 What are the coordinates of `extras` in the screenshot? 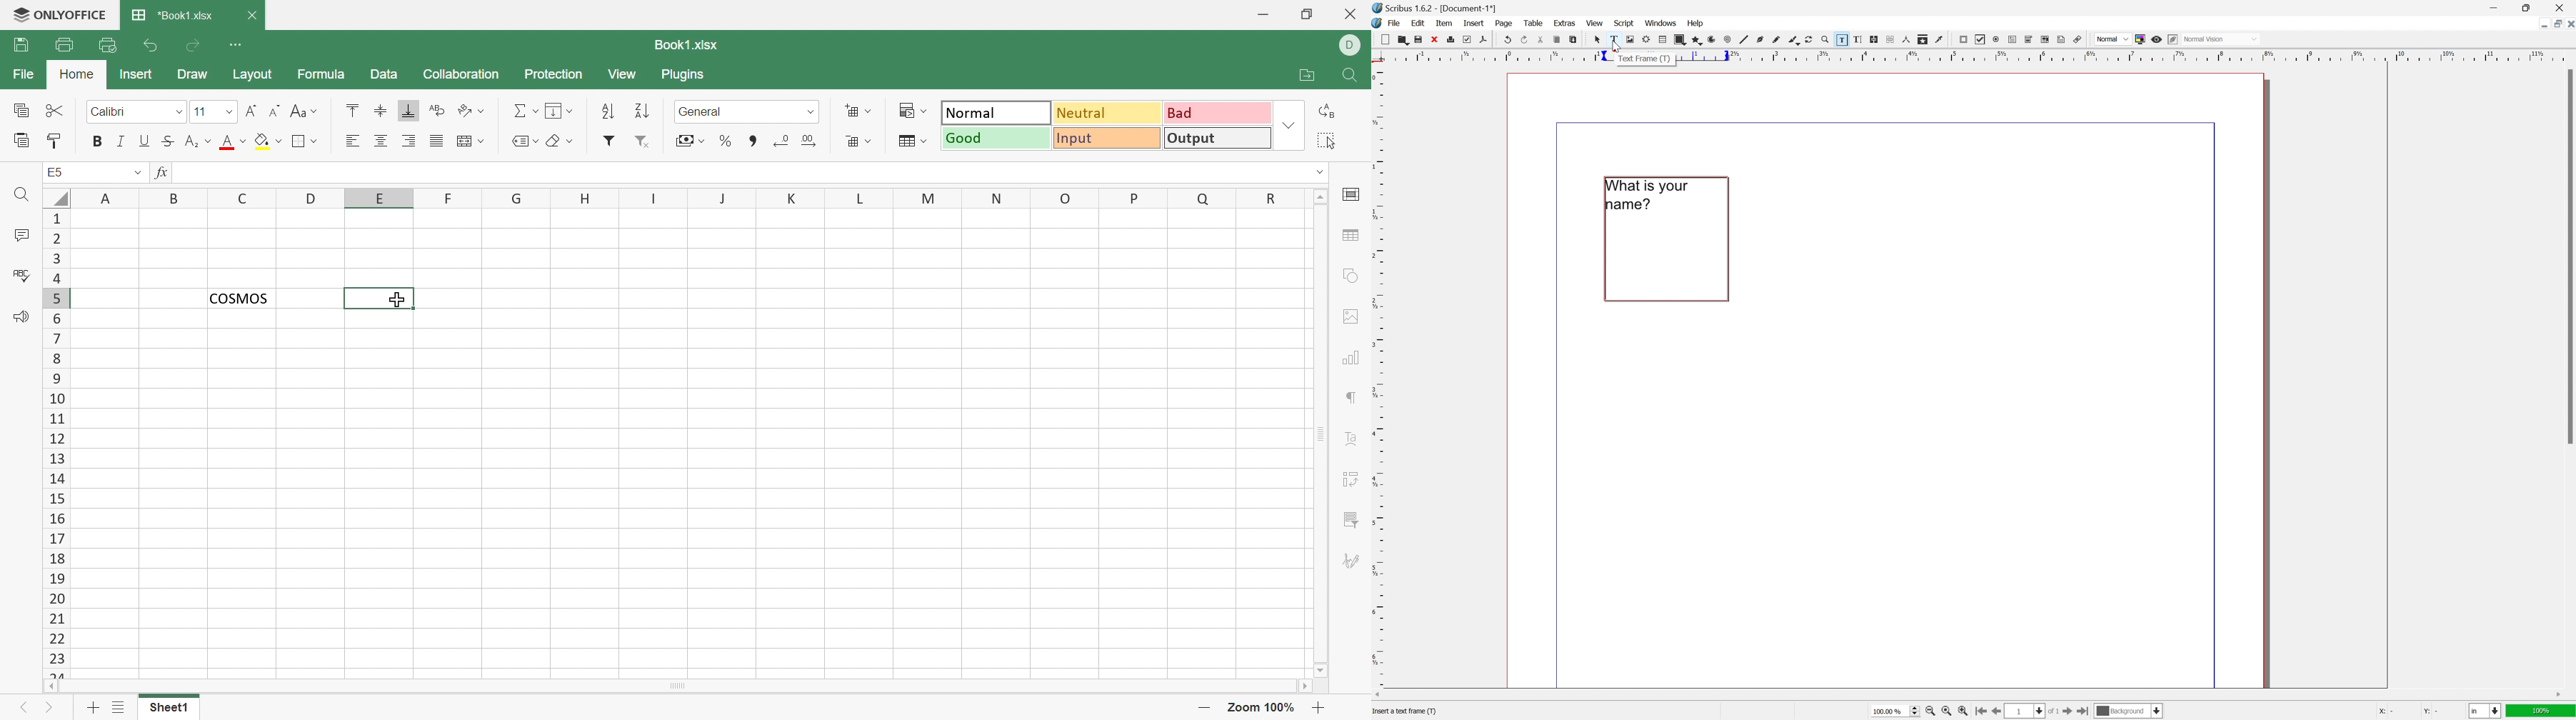 It's located at (1566, 23).